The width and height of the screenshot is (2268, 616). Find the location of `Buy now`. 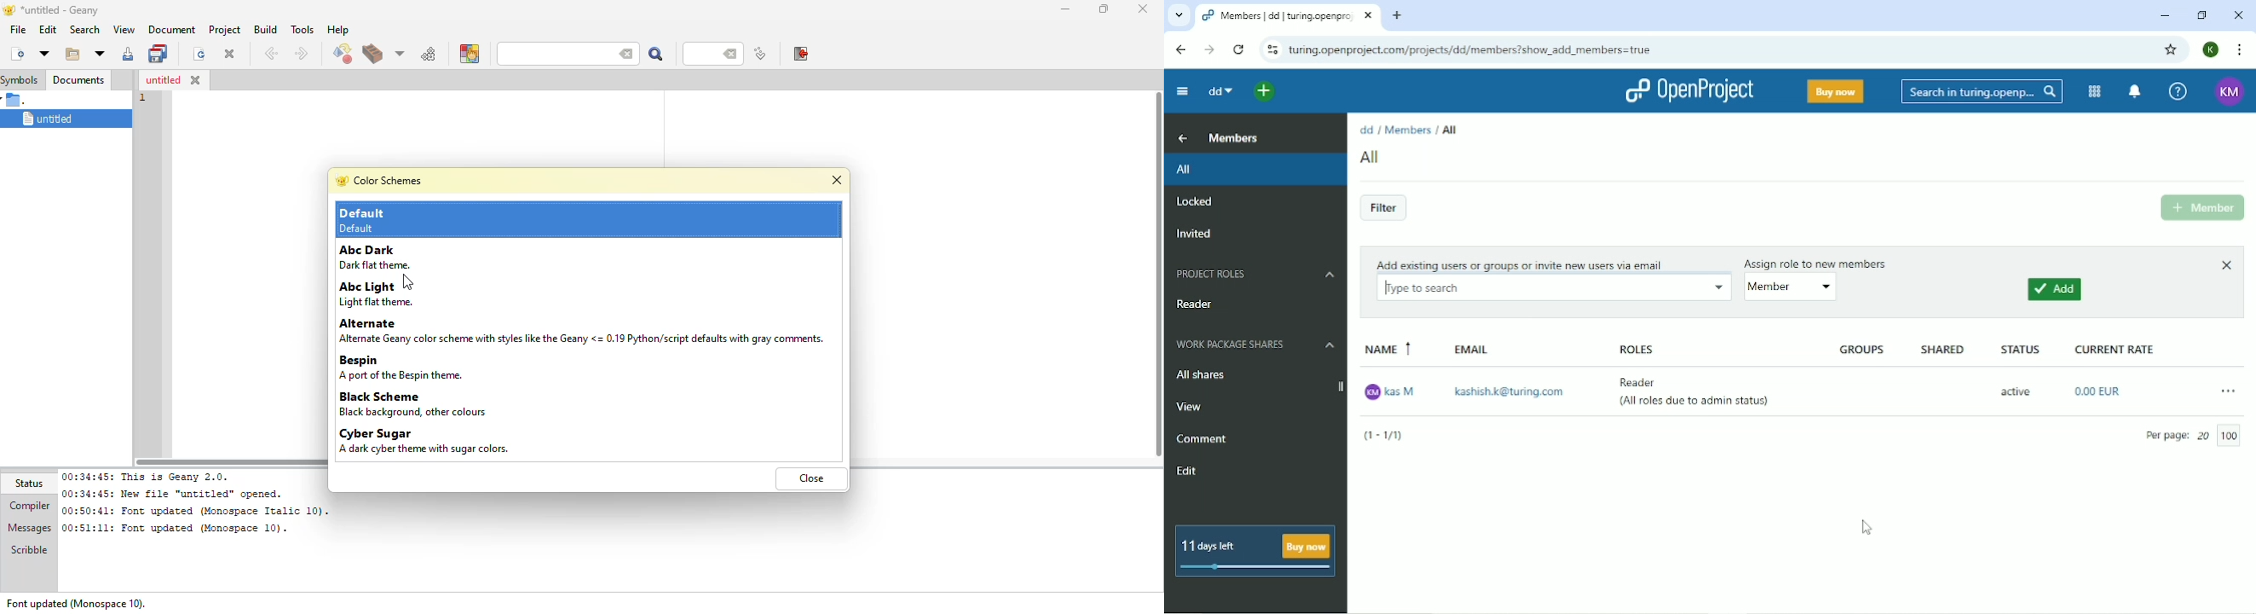

Buy now is located at coordinates (1834, 91).